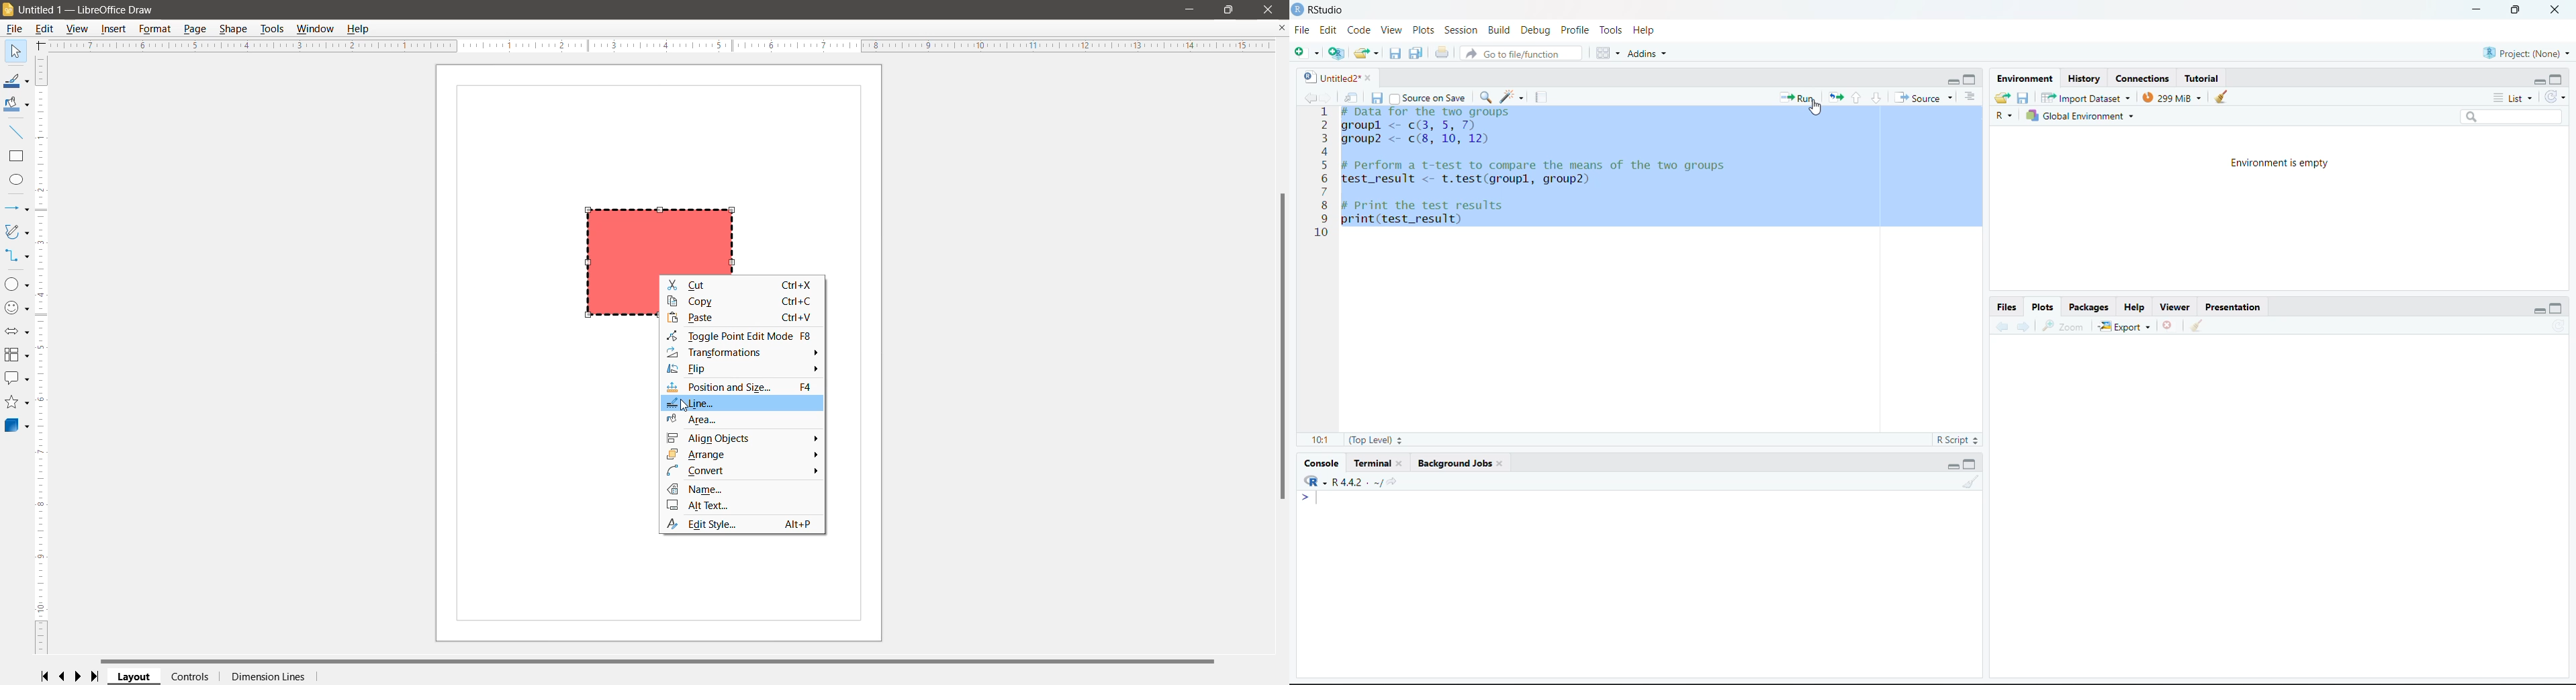  What do you see at coordinates (1371, 463) in the screenshot?
I see `Terminal` at bounding box center [1371, 463].